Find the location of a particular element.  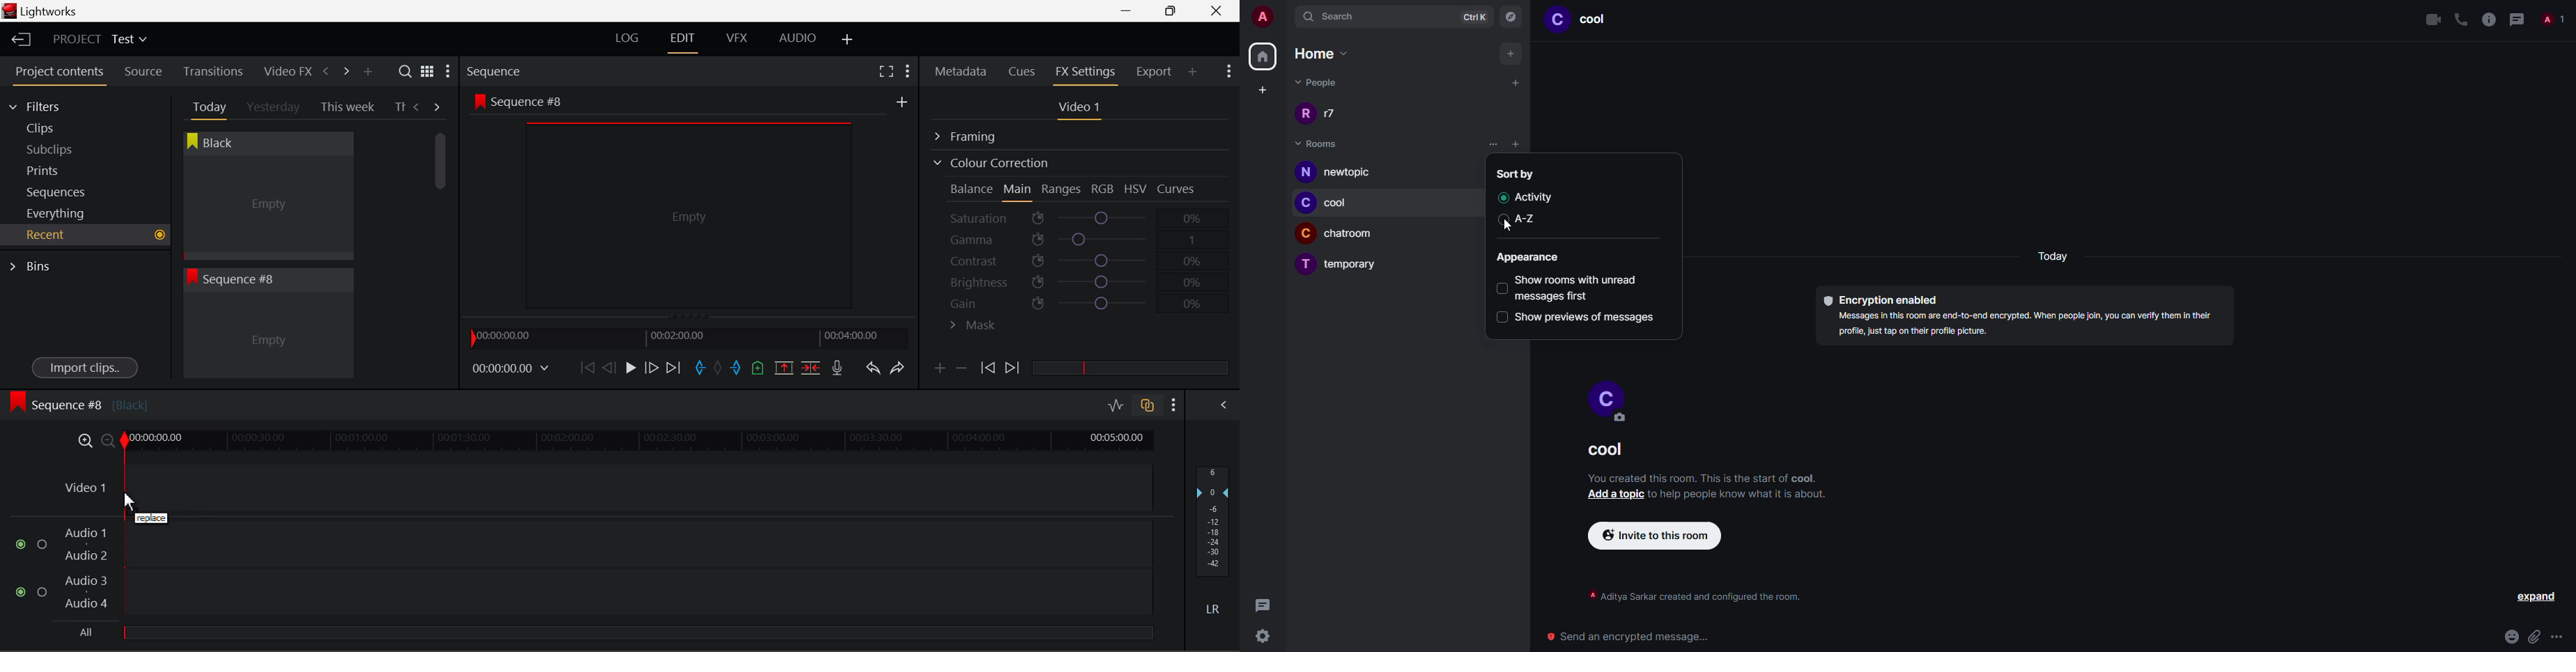

AUDIO Layout is located at coordinates (797, 37).